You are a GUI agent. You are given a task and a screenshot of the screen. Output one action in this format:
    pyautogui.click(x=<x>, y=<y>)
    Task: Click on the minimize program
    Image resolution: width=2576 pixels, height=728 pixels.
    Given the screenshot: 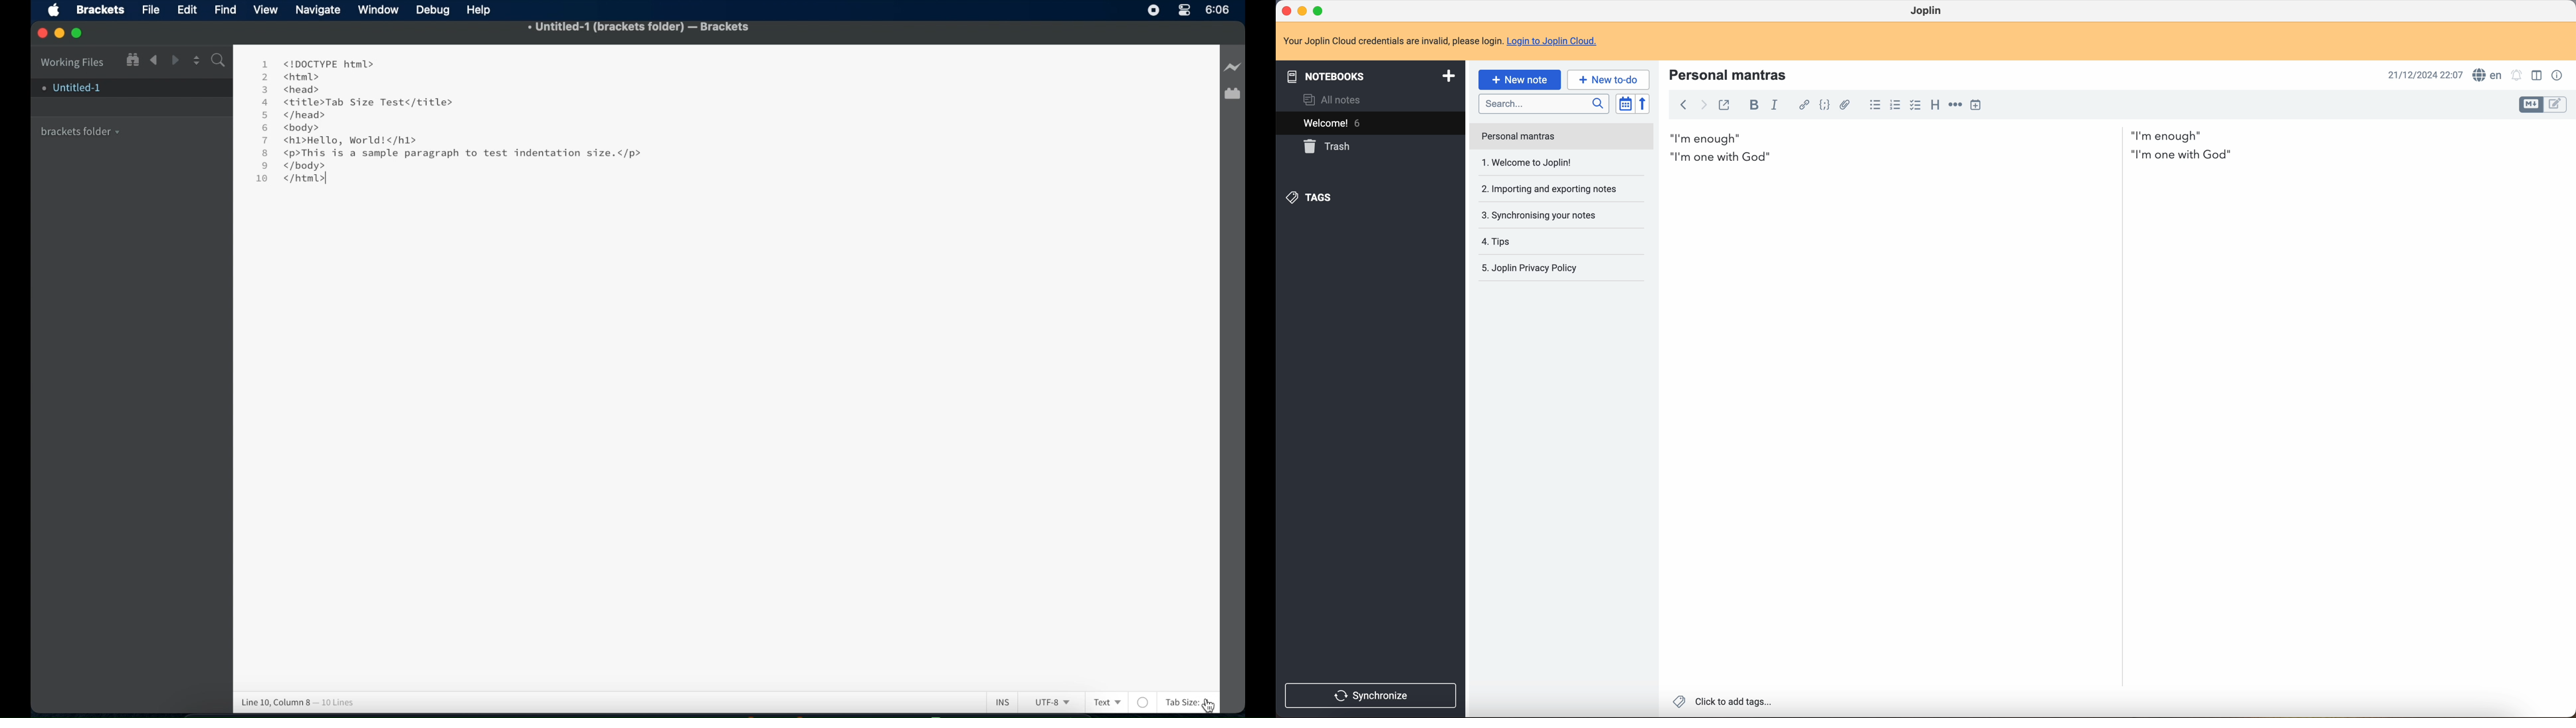 What is the action you would take?
    pyautogui.click(x=1302, y=10)
    